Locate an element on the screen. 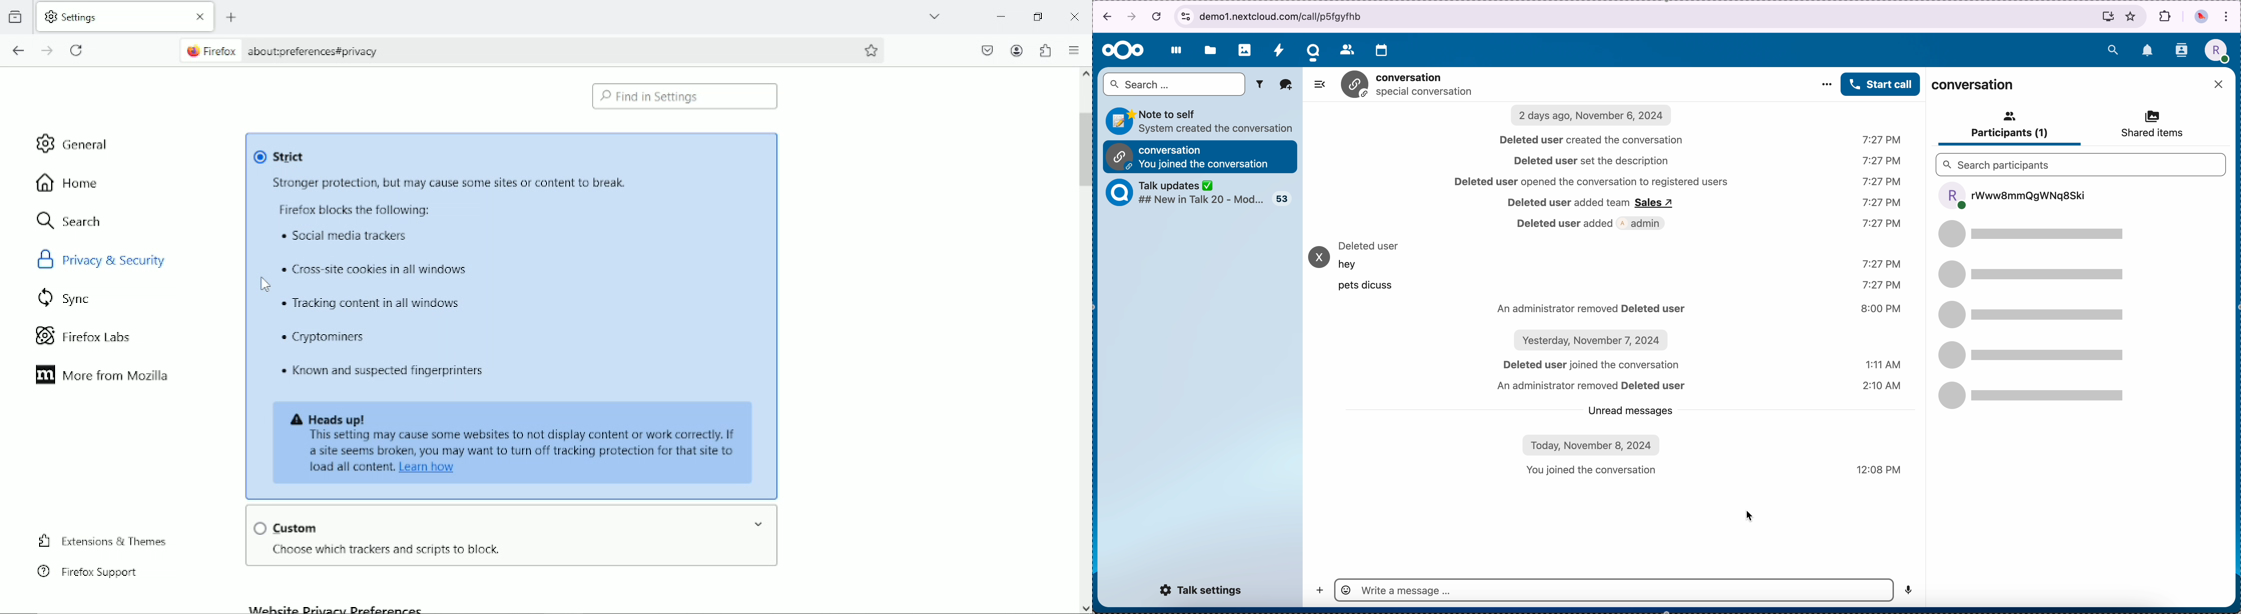 Image resolution: width=2268 pixels, height=616 pixels. import bookmarks is located at coordinates (66, 79).